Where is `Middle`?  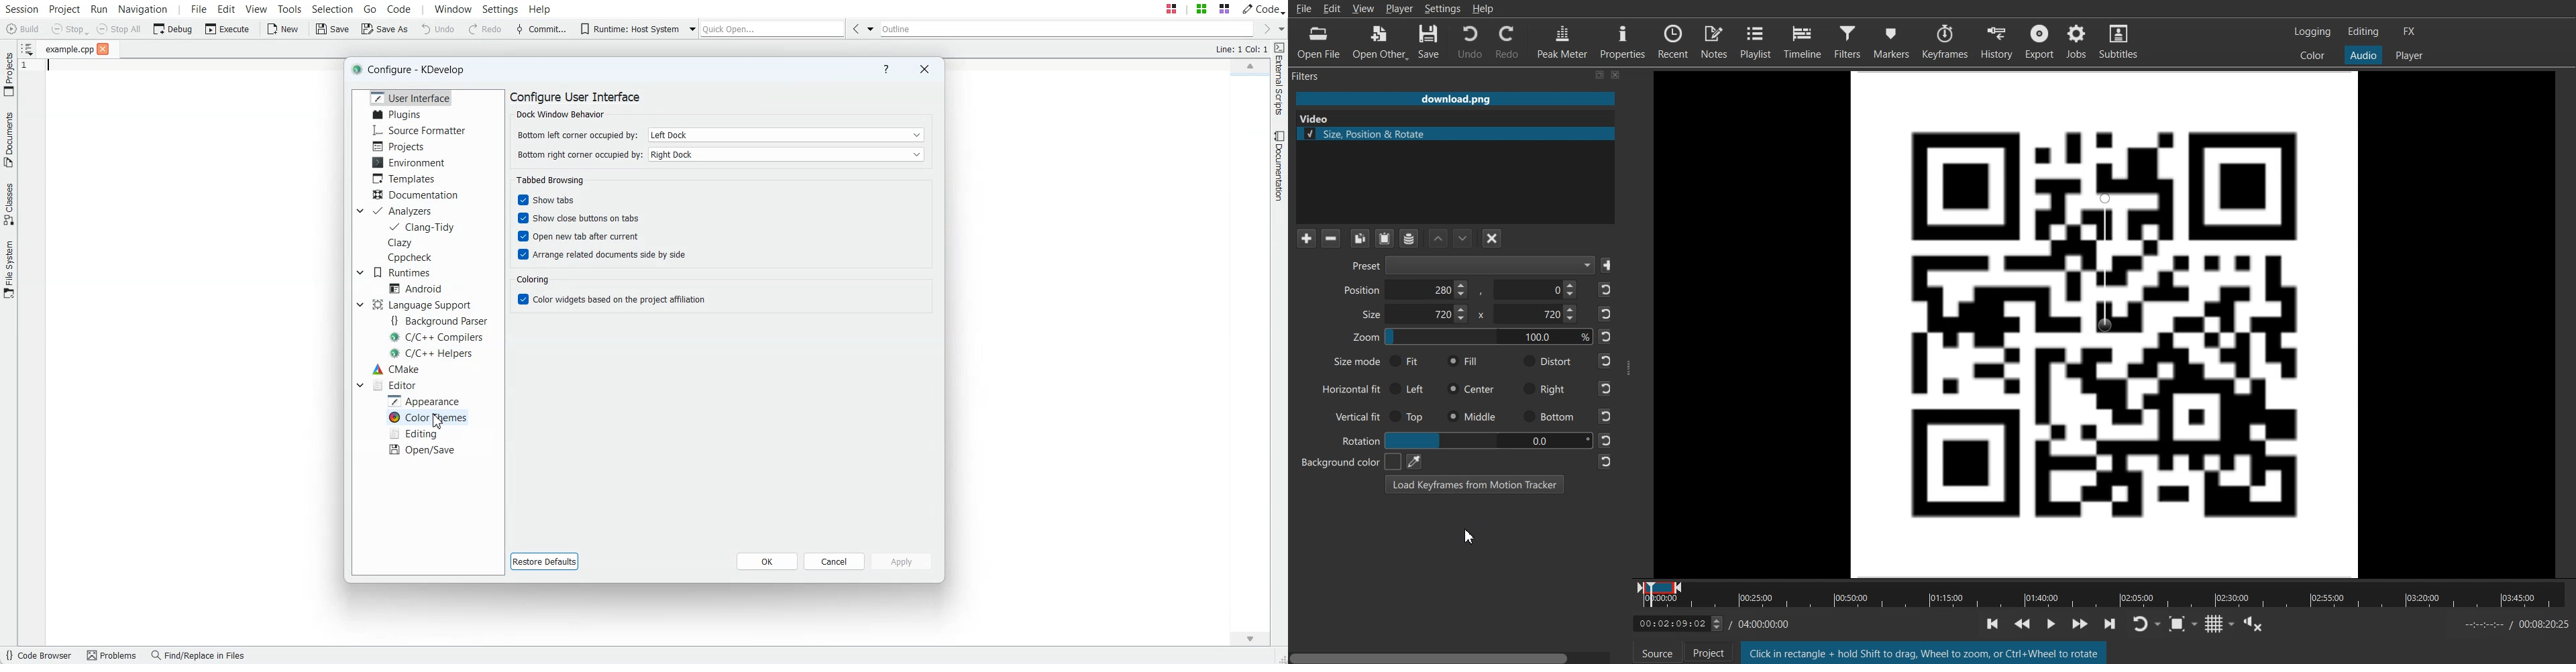
Middle is located at coordinates (1471, 415).